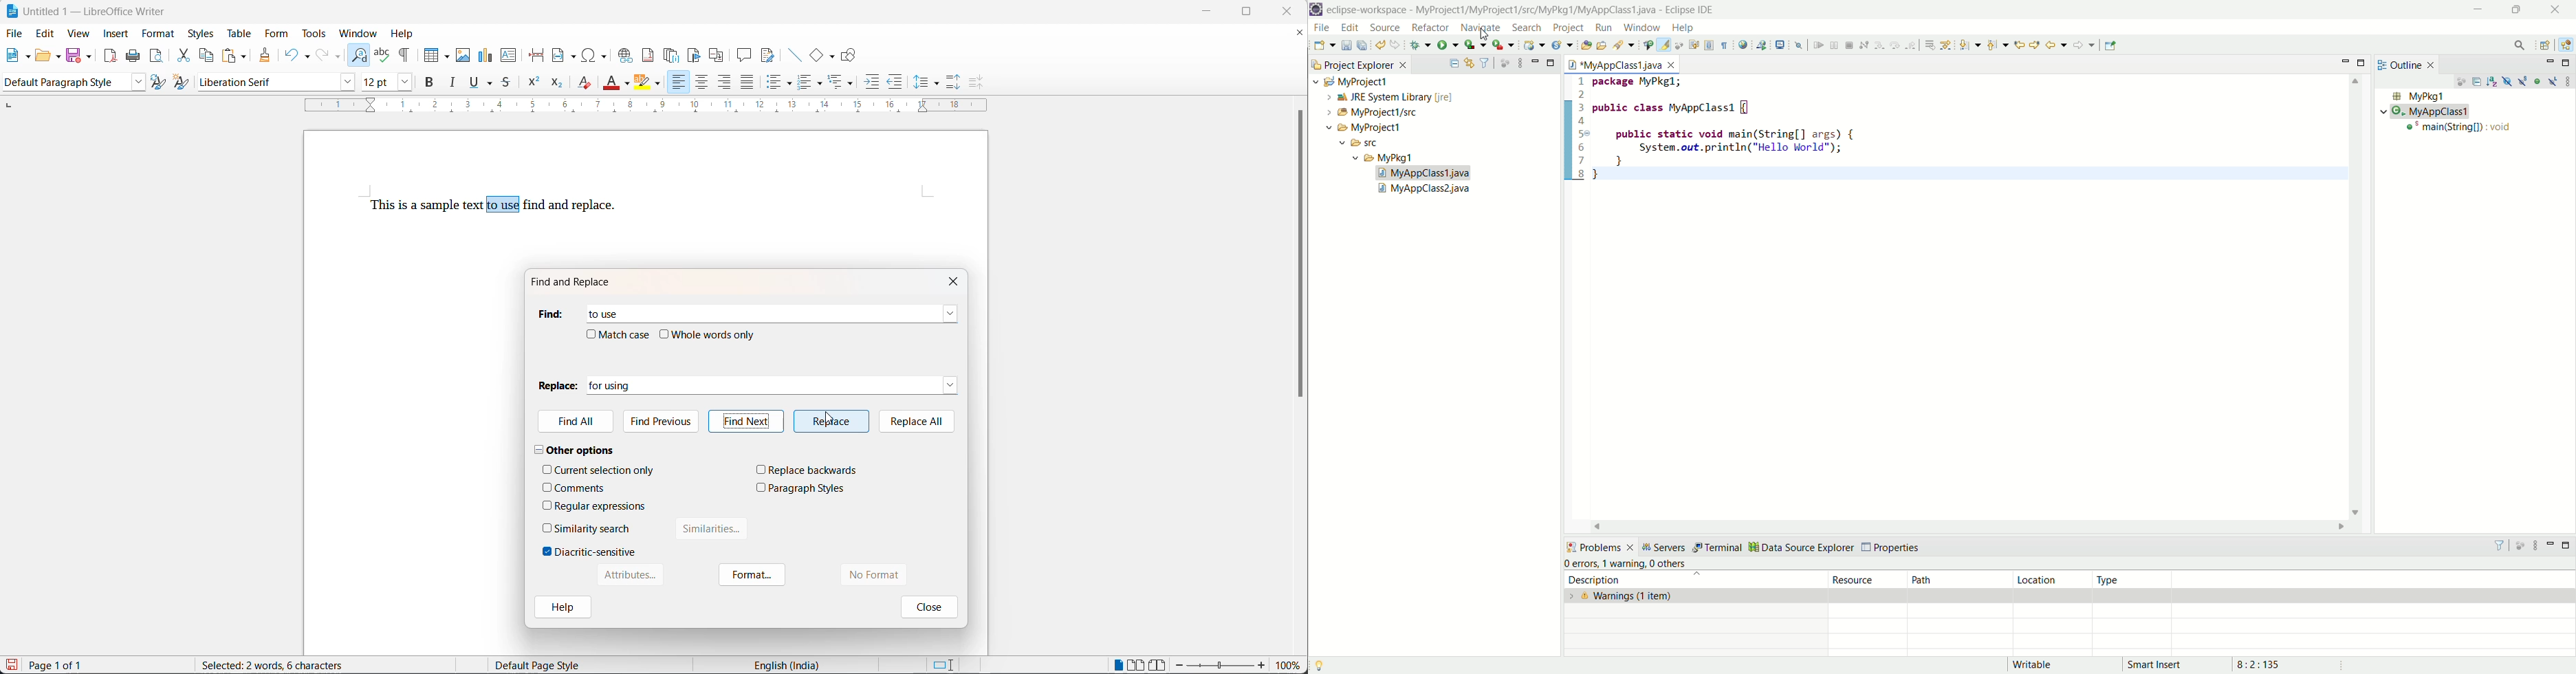  What do you see at coordinates (597, 311) in the screenshot?
I see `to use` at bounding box center [597, 311].